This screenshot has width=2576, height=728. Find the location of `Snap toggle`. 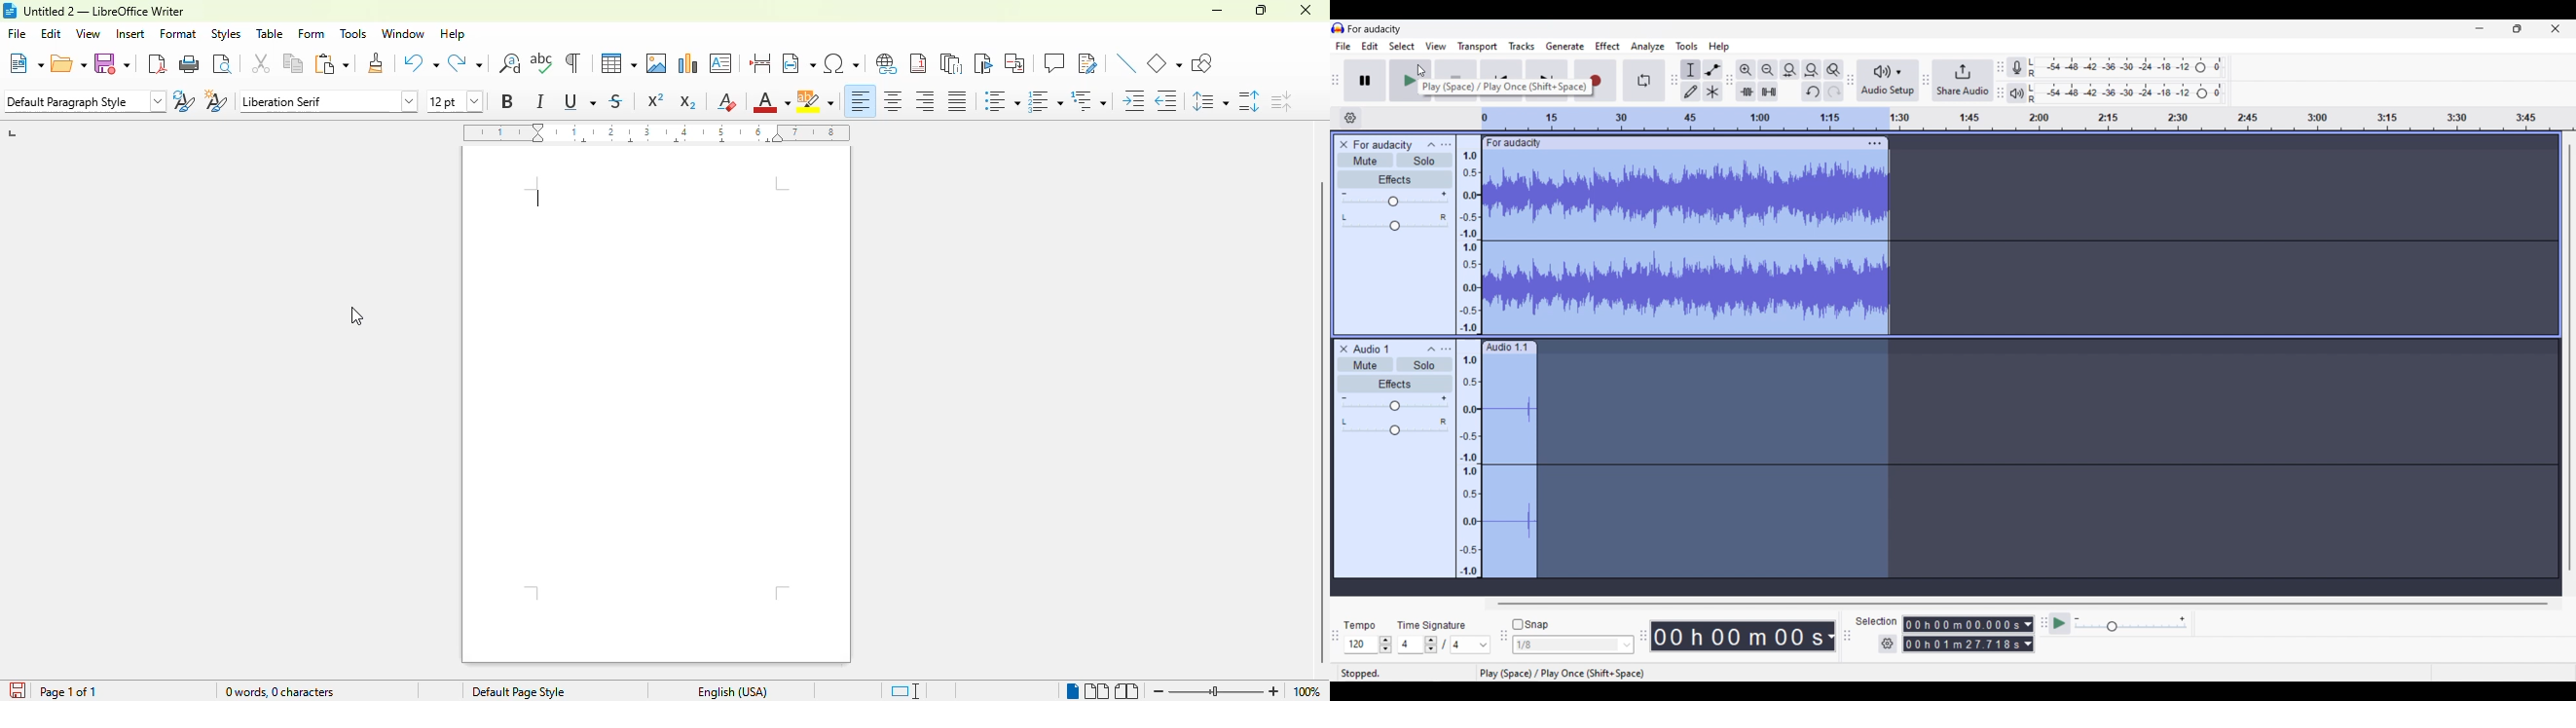

Snap toggle is located at coordinates (1530, 624).